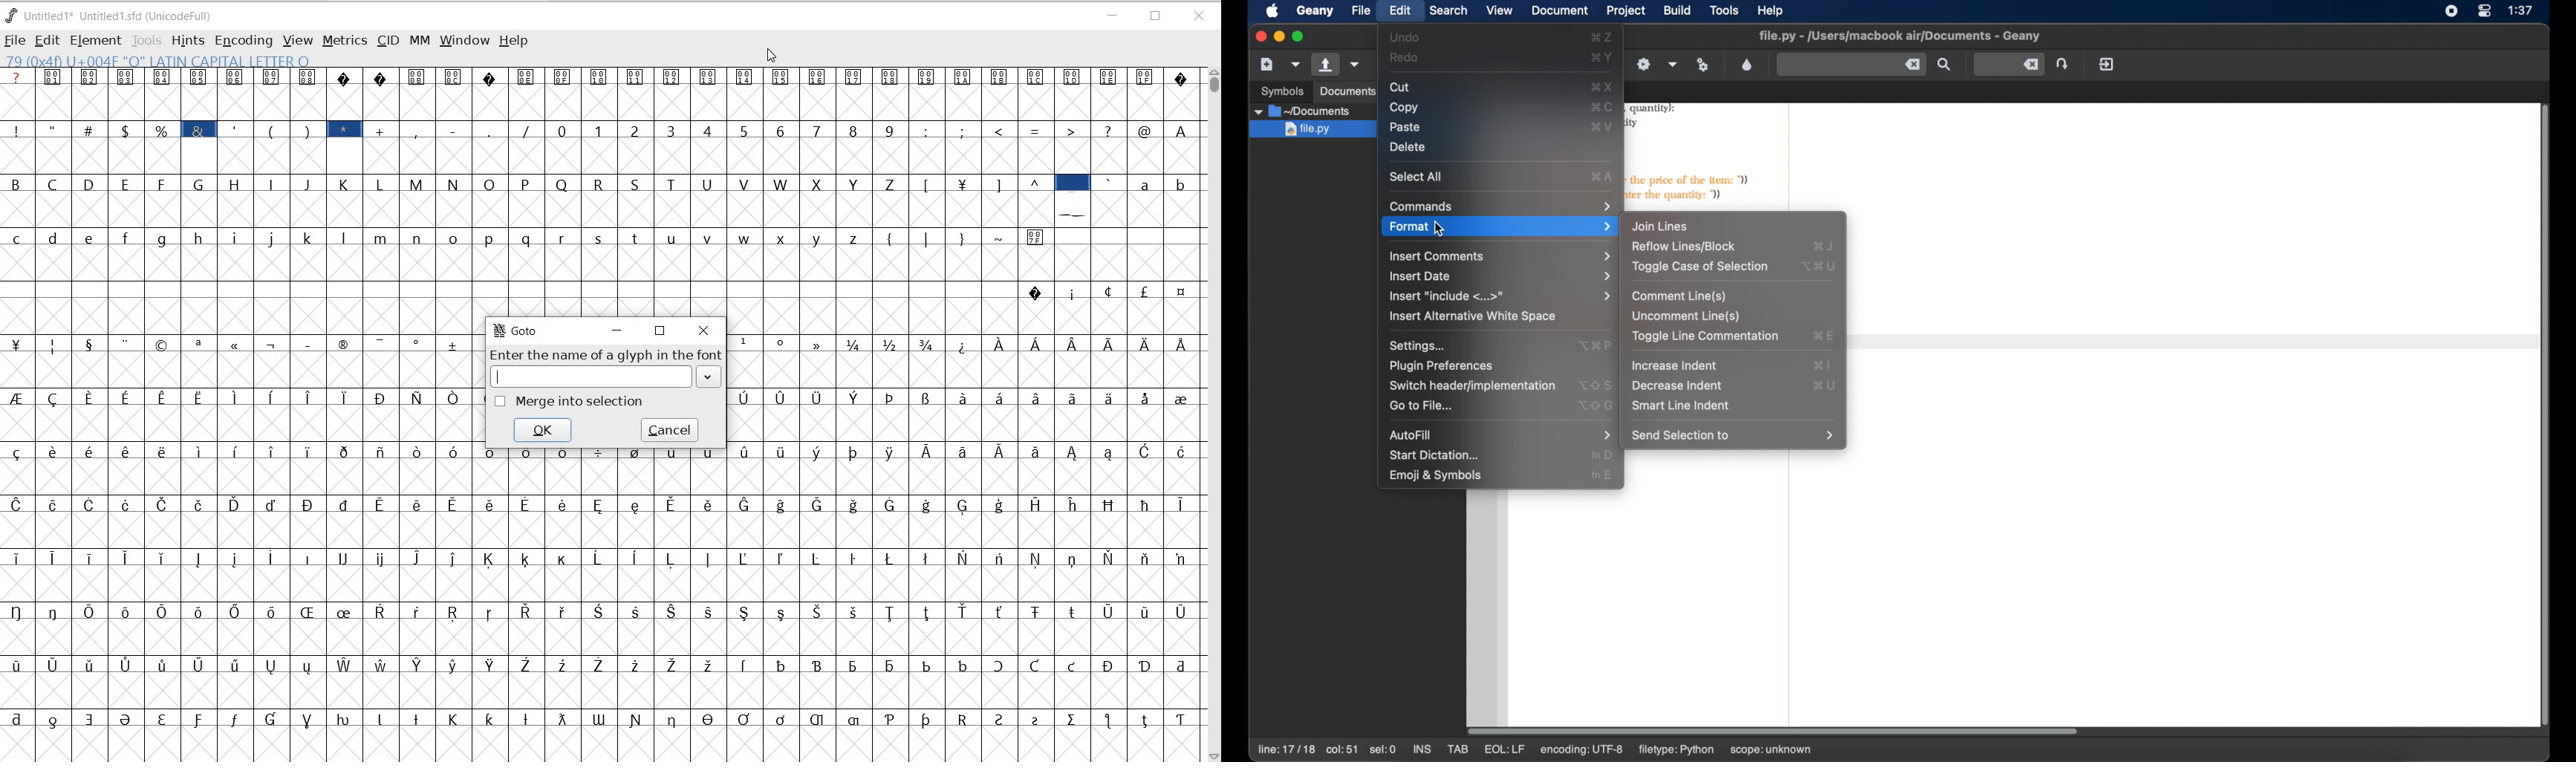  Describe the element at coordinates (388, 42) in the screenshot. I see `CID` at that location.